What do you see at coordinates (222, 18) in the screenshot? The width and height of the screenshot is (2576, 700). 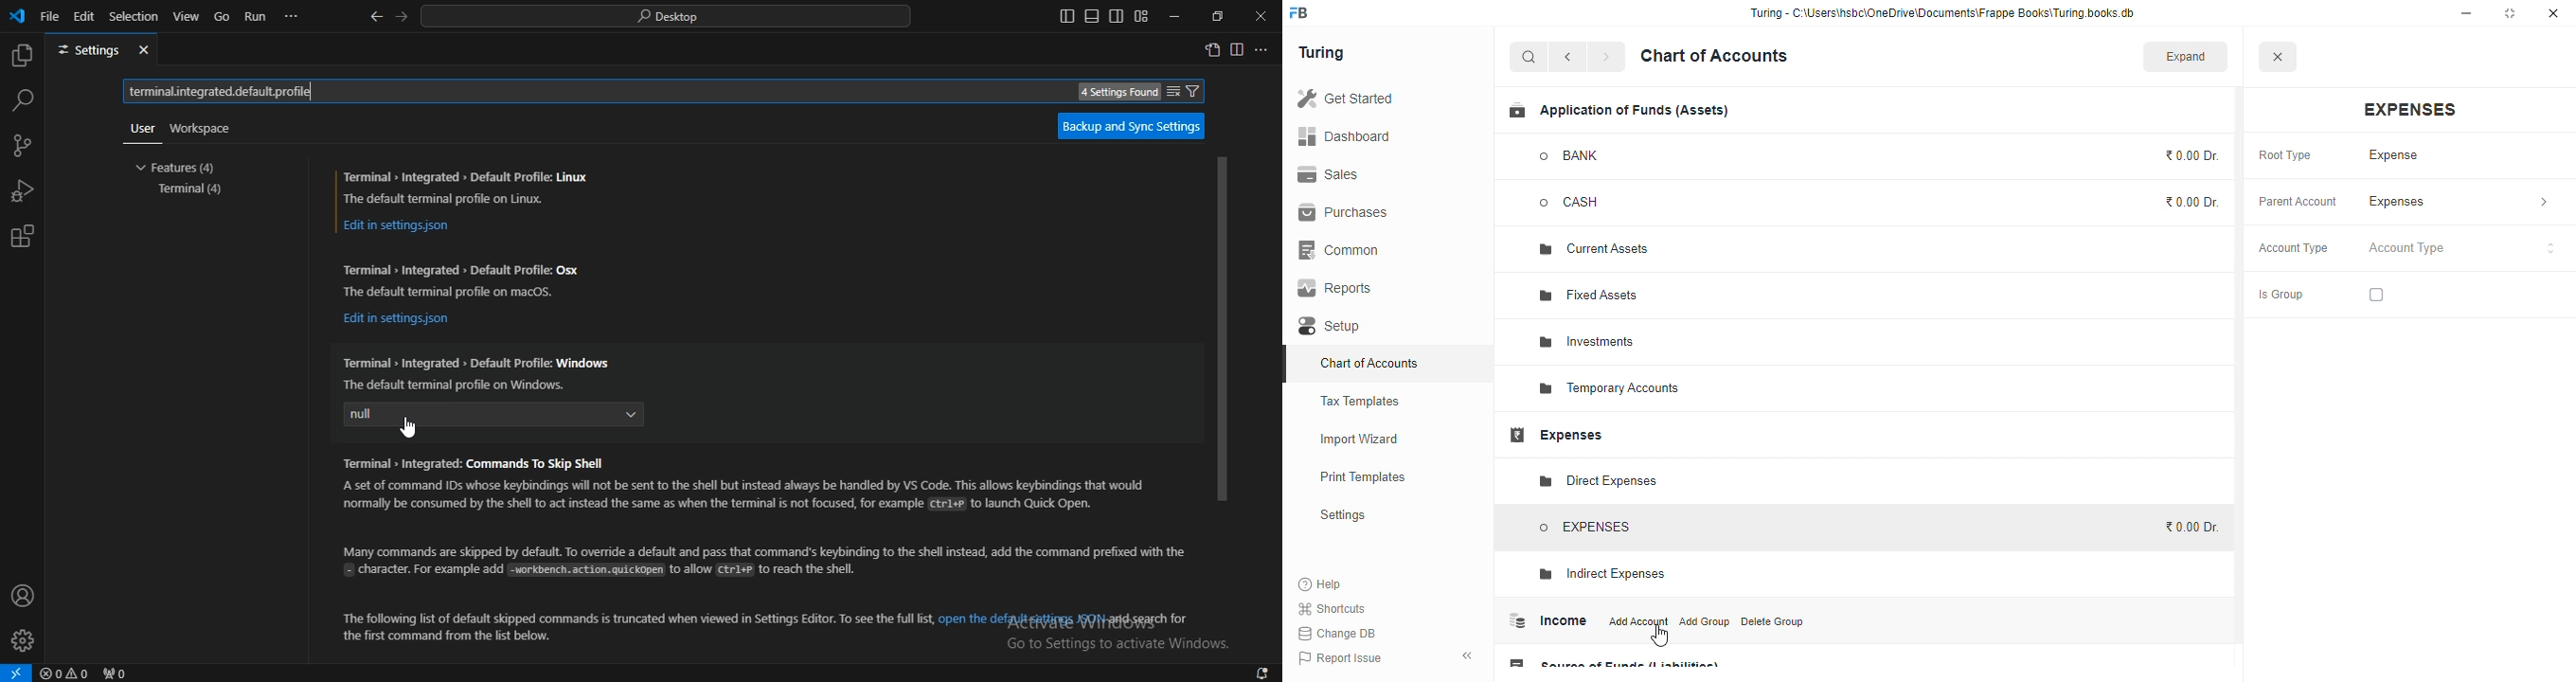 I see `go` at bounding box center [222, 18].